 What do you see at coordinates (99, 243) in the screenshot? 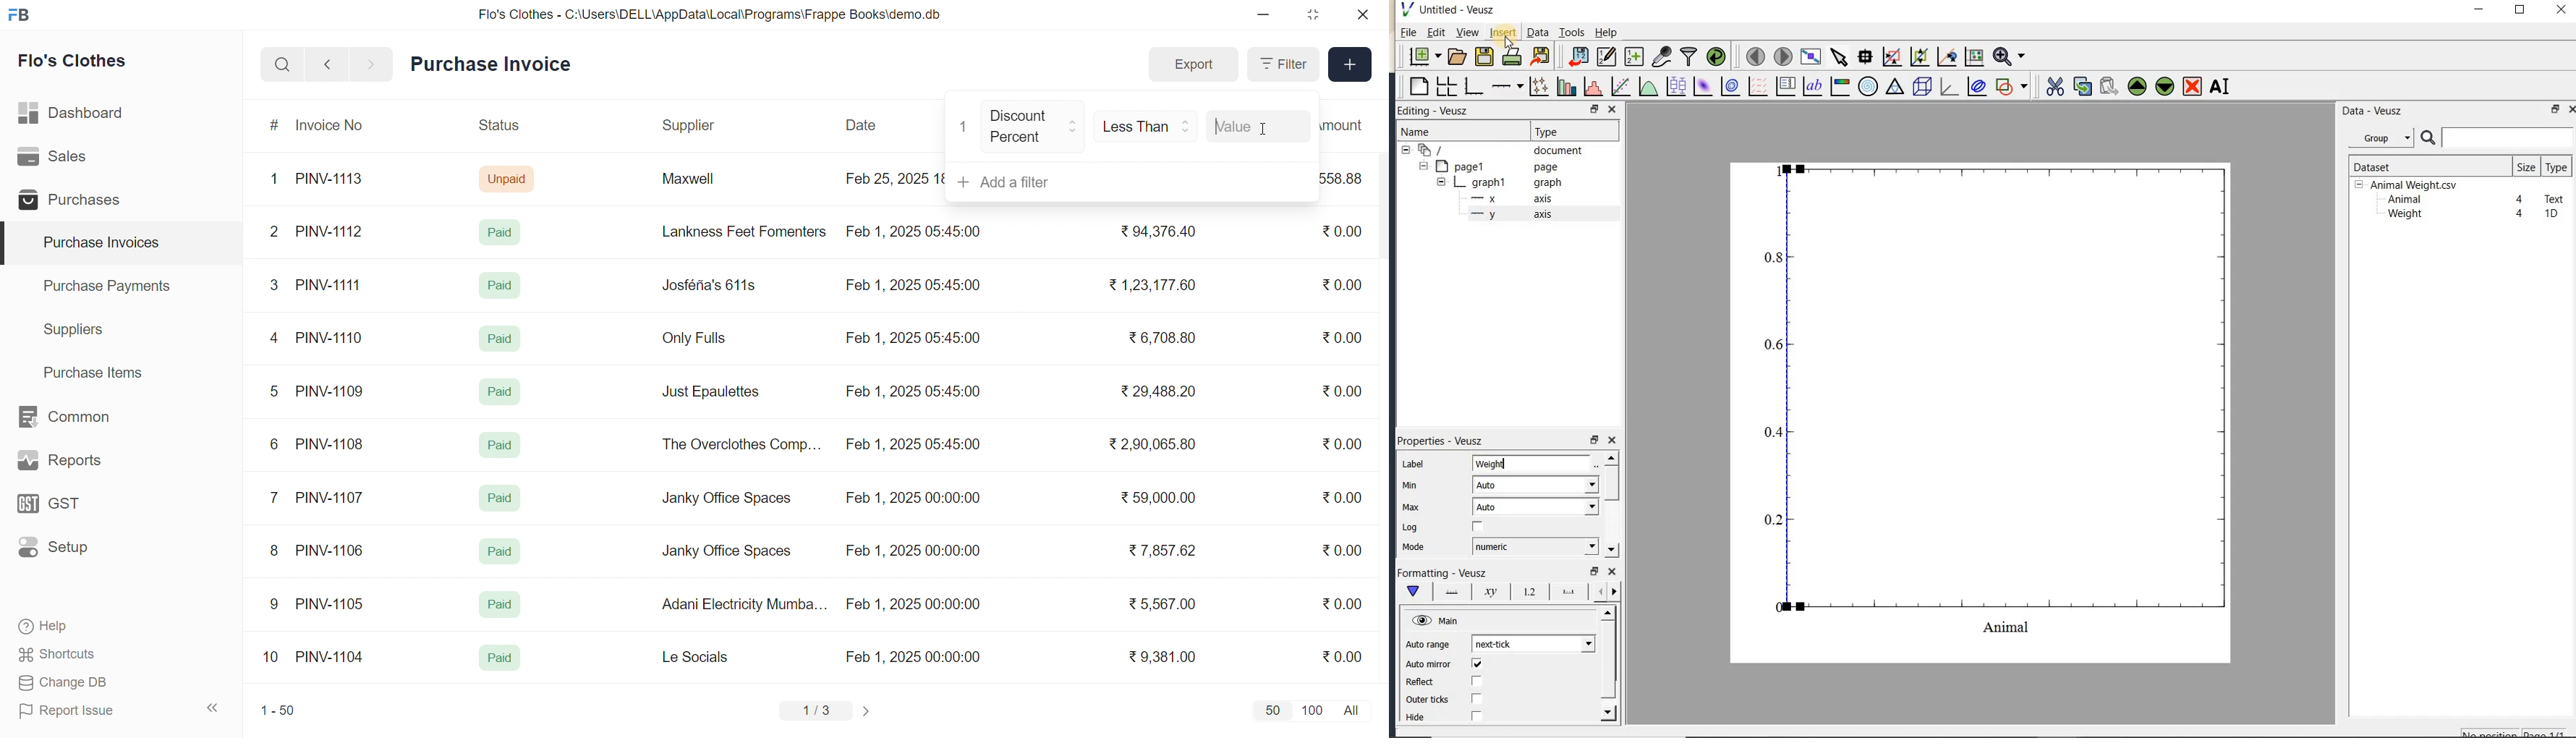
I see `Purchase Invoices` at bounding box center [99, 243].